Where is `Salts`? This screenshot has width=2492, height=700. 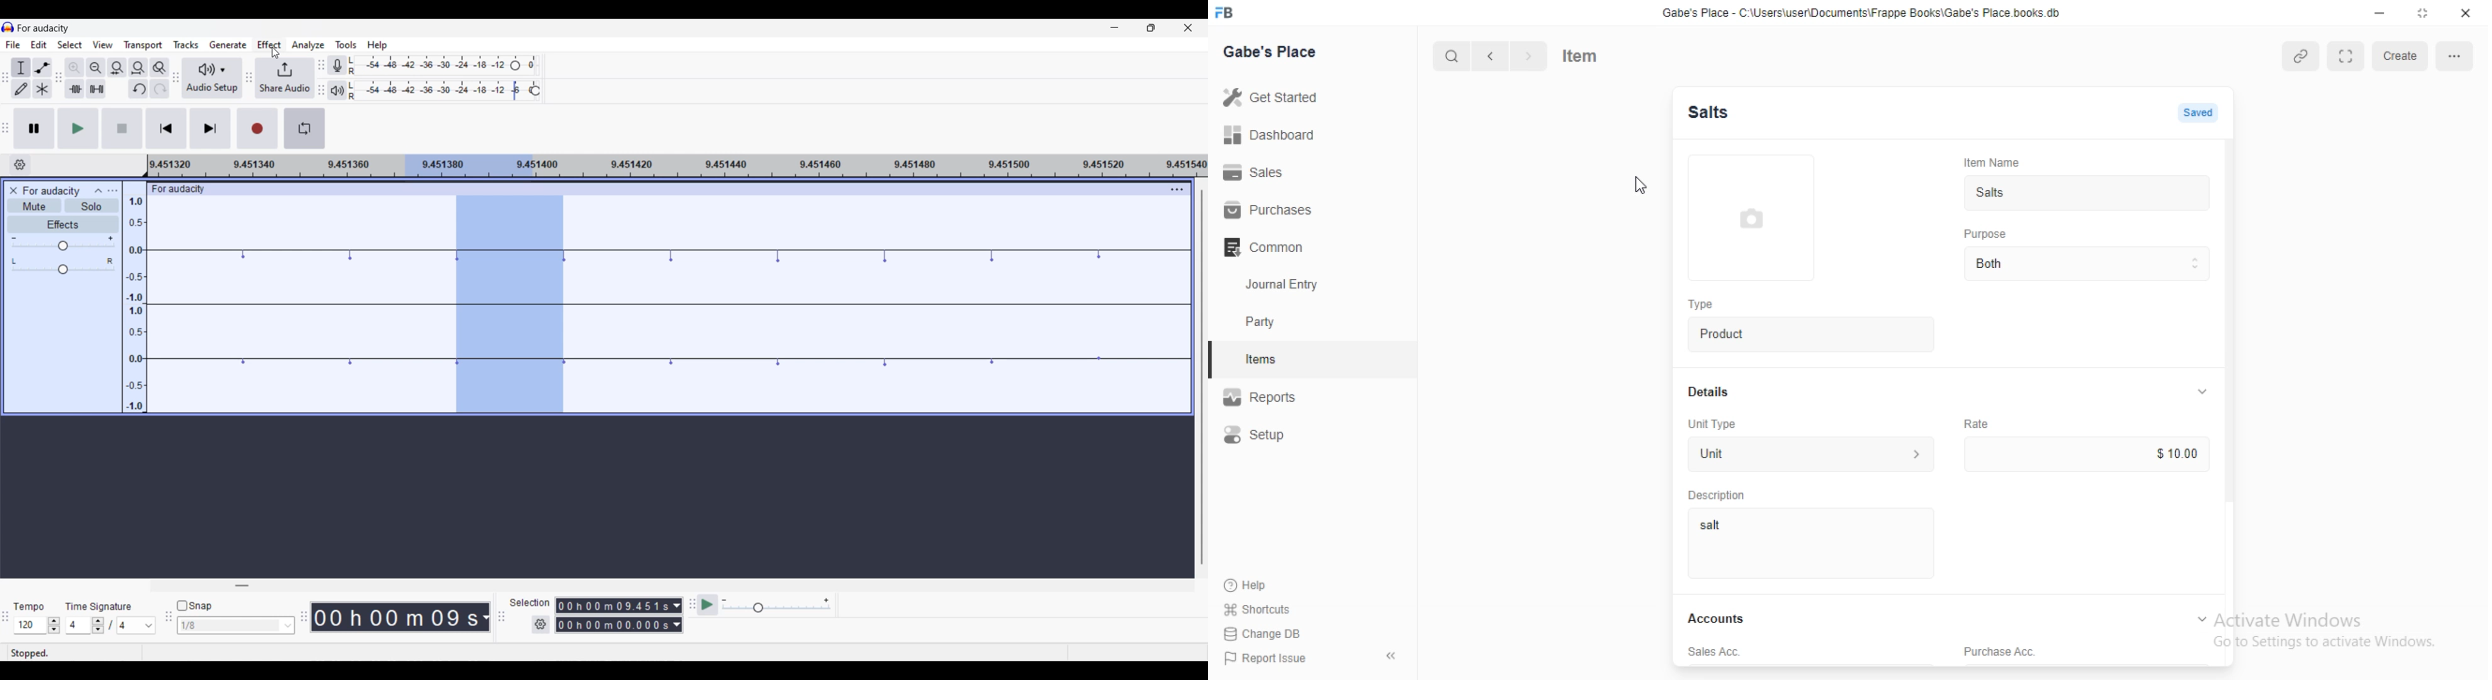 Salts is located at coordinates (1710, 112).